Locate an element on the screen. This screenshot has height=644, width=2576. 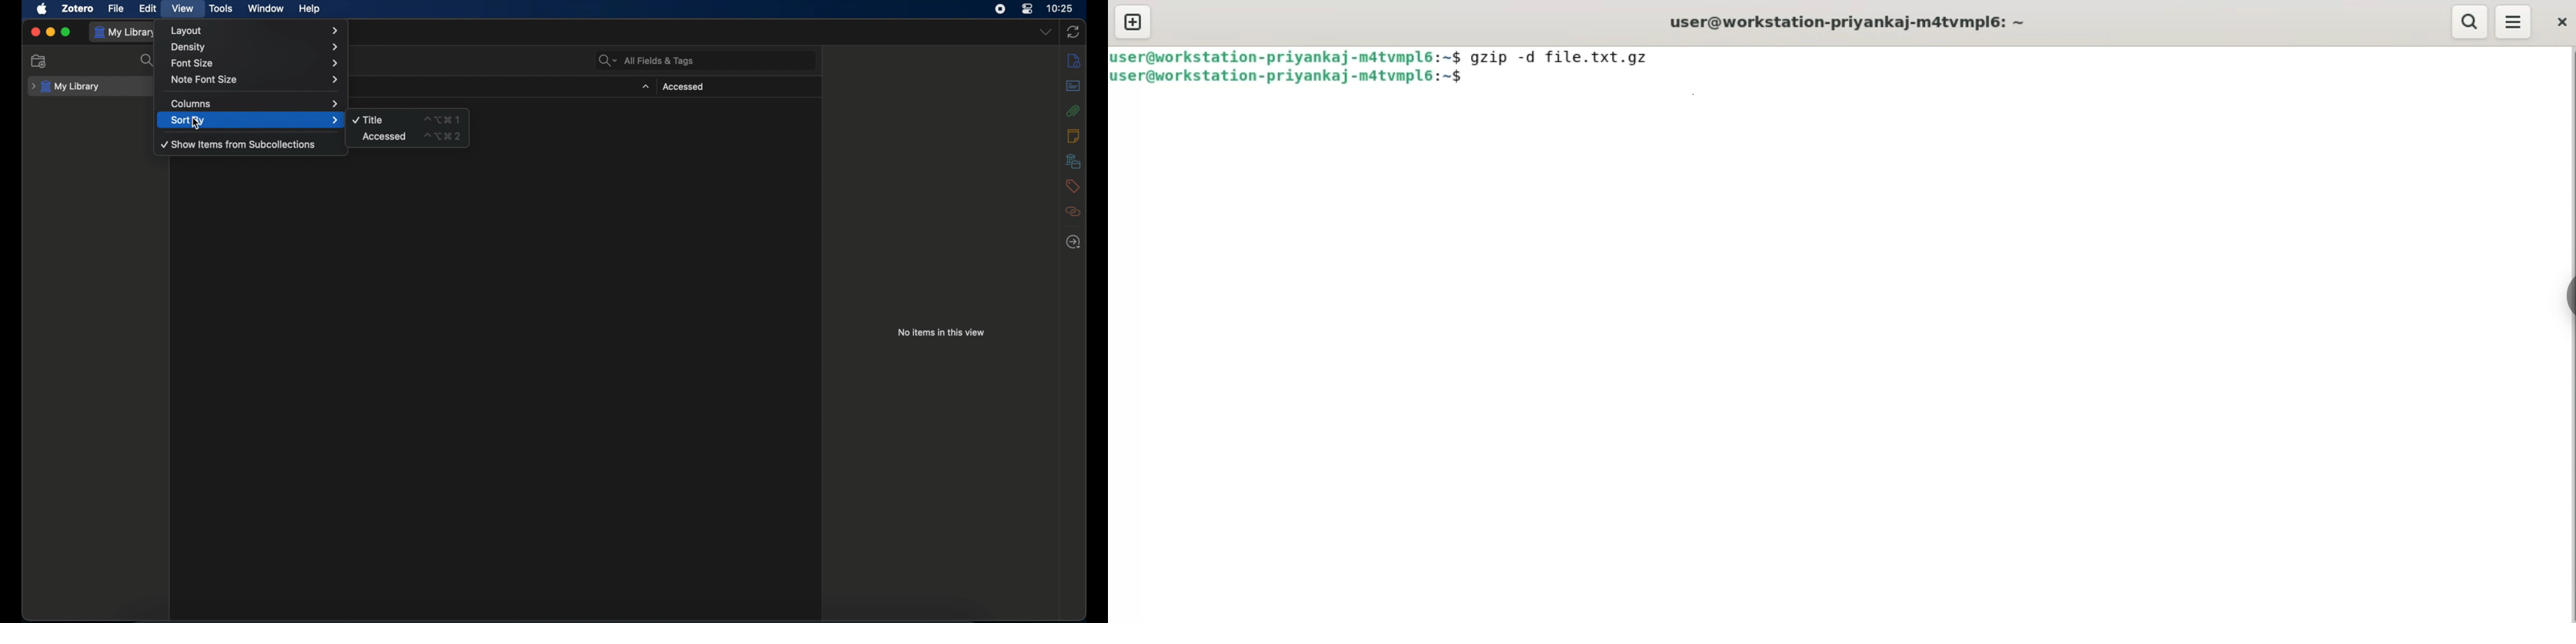
zotero is located at coordinates (77, 9).